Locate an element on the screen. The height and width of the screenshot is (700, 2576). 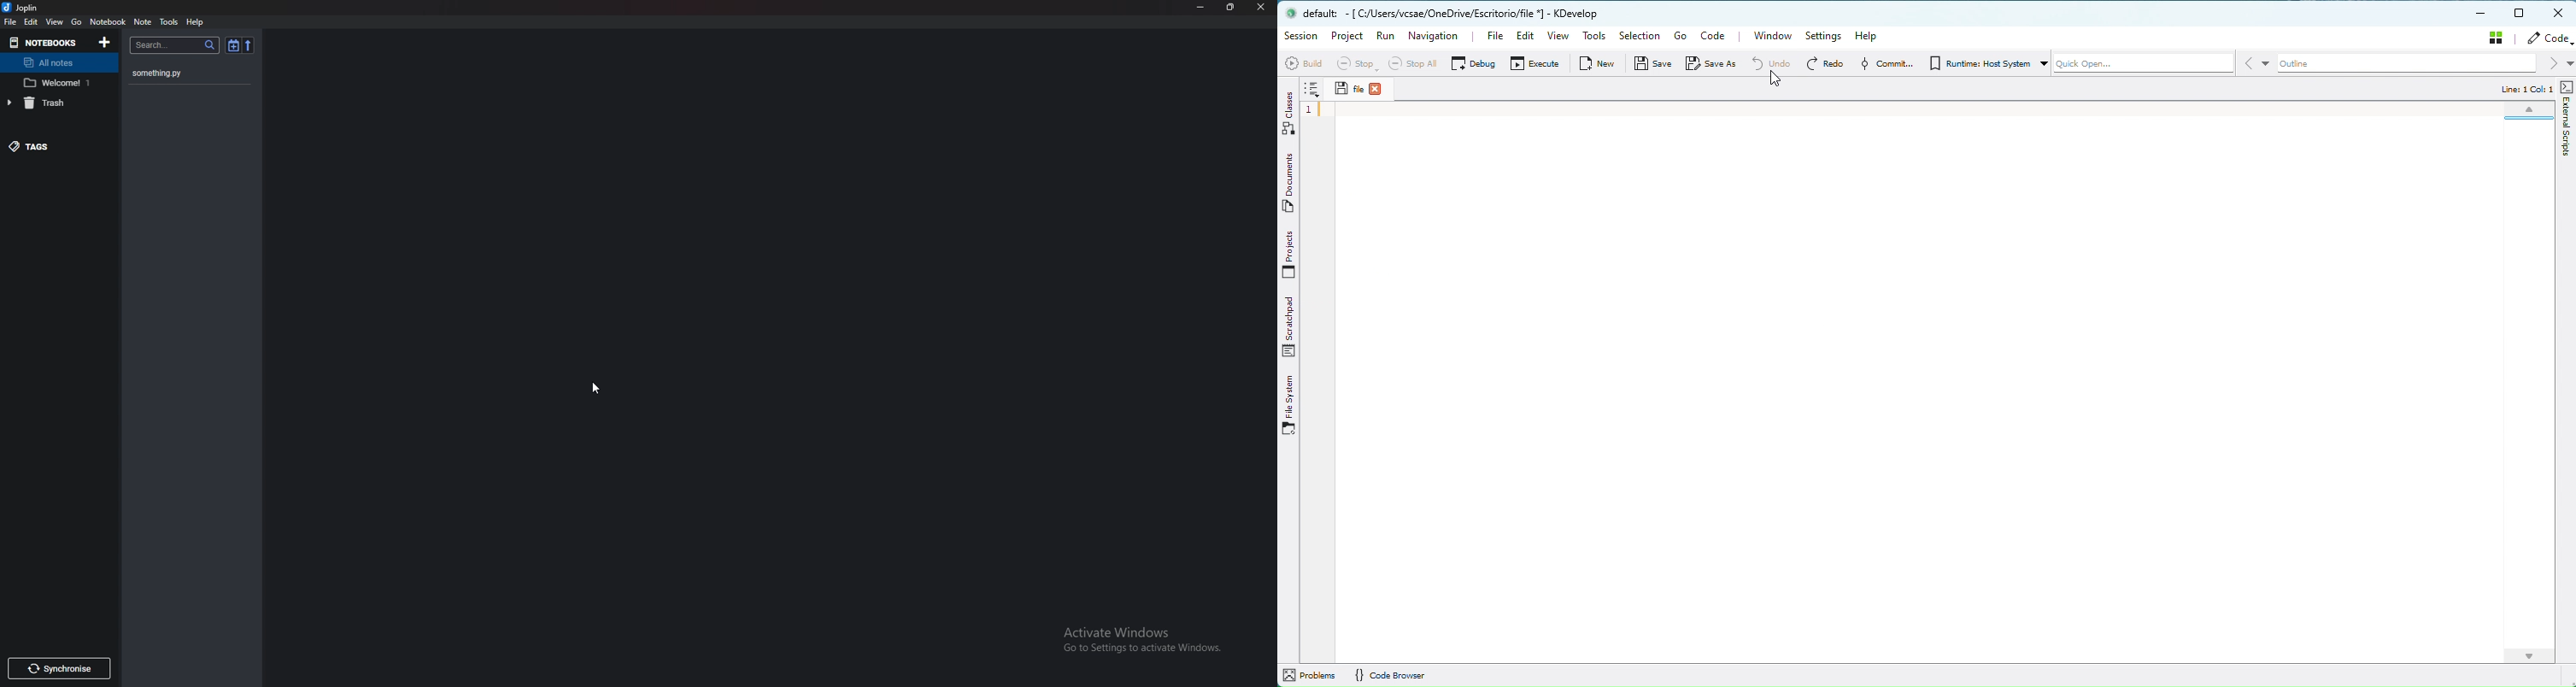
edit is located at coordinates (31, 23).